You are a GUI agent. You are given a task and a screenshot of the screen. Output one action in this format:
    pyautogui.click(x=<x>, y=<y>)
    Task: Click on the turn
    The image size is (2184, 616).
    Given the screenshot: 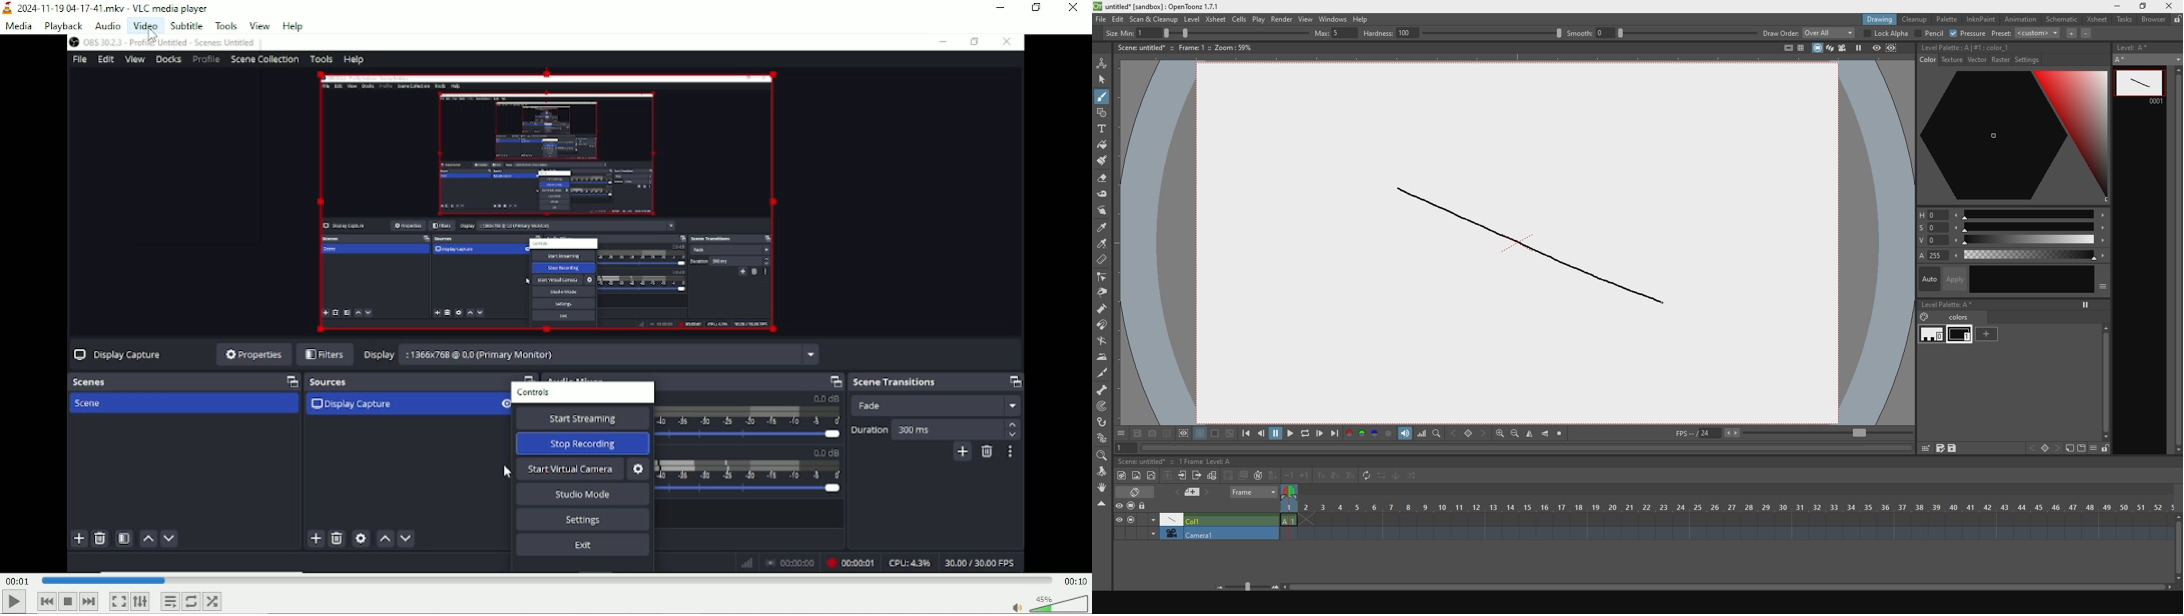 What is the action you would take?
    pyautogui.click(x=1105, y=342)
    